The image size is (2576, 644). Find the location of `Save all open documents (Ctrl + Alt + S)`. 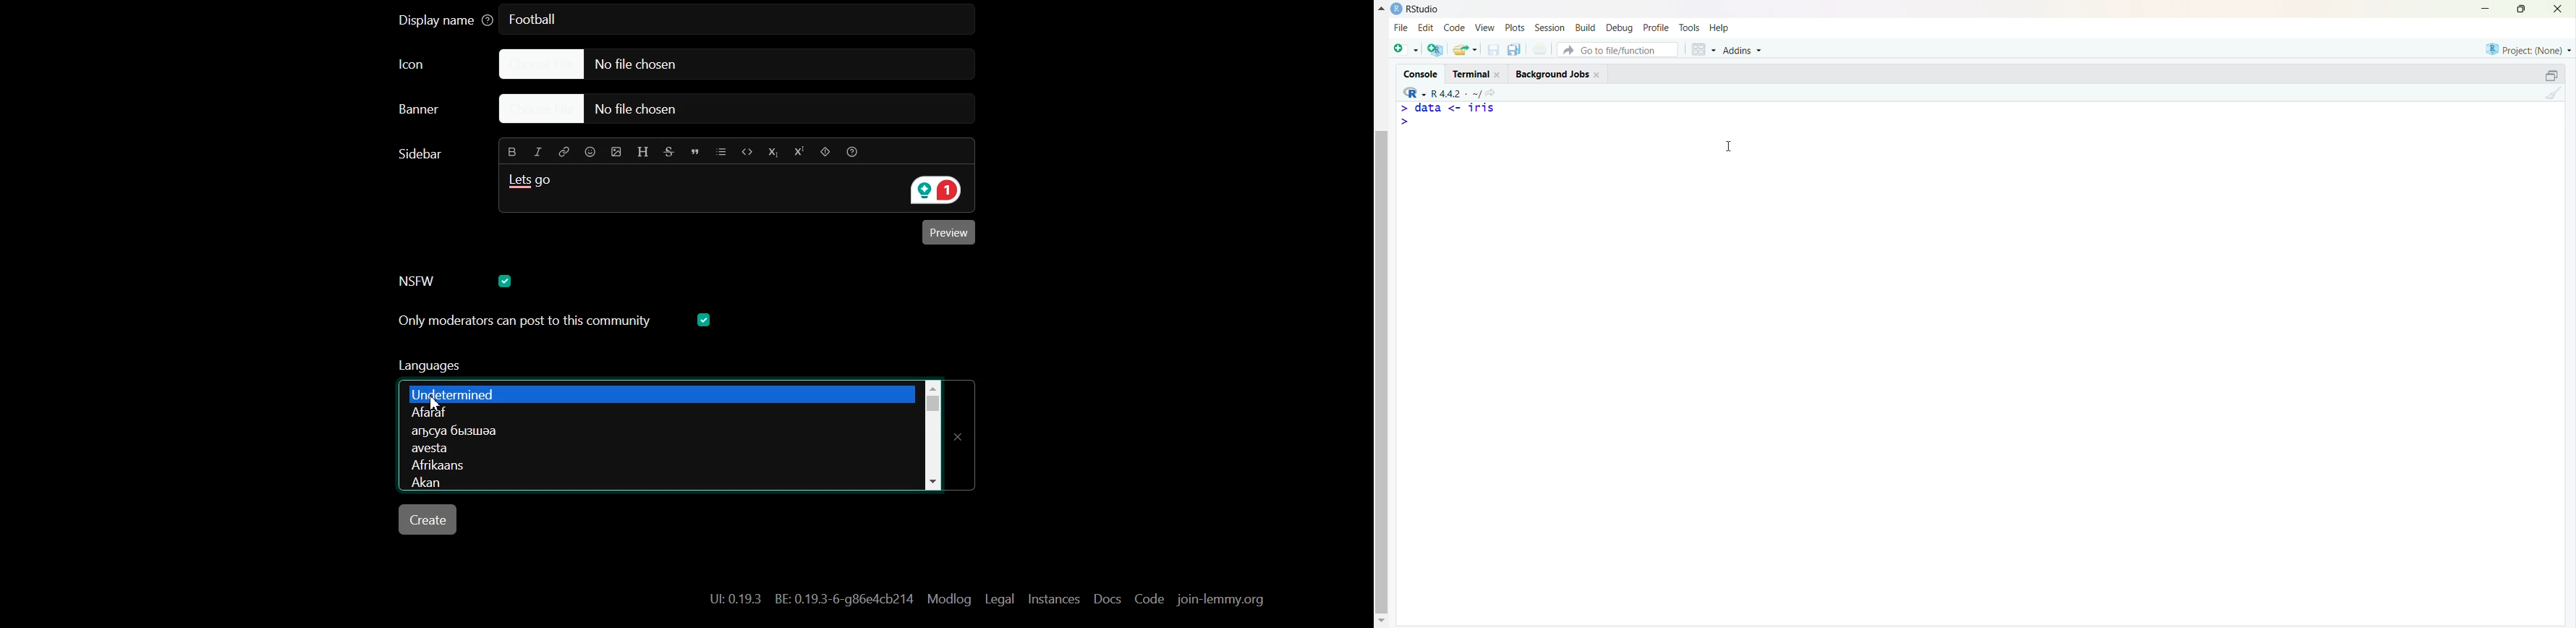

Save all open documents (Ctrl + Alt + S) is located at coordinates (1513, 48).